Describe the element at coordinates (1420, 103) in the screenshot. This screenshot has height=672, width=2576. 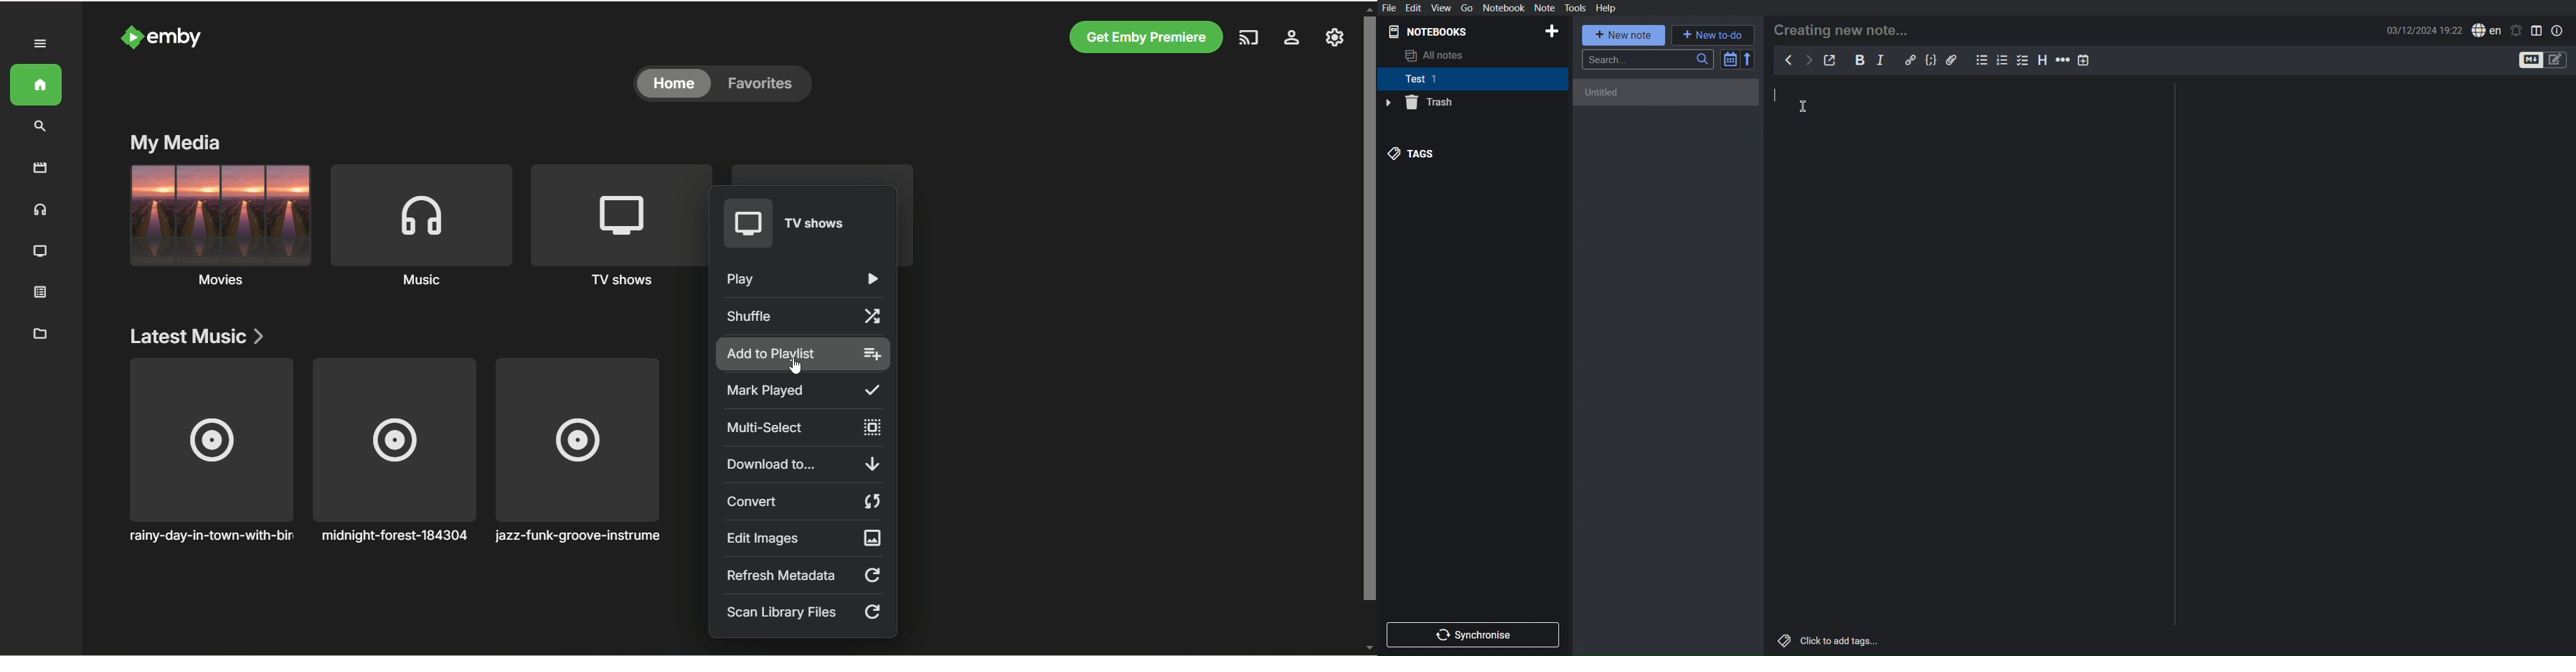
I see `Trash` at that location.